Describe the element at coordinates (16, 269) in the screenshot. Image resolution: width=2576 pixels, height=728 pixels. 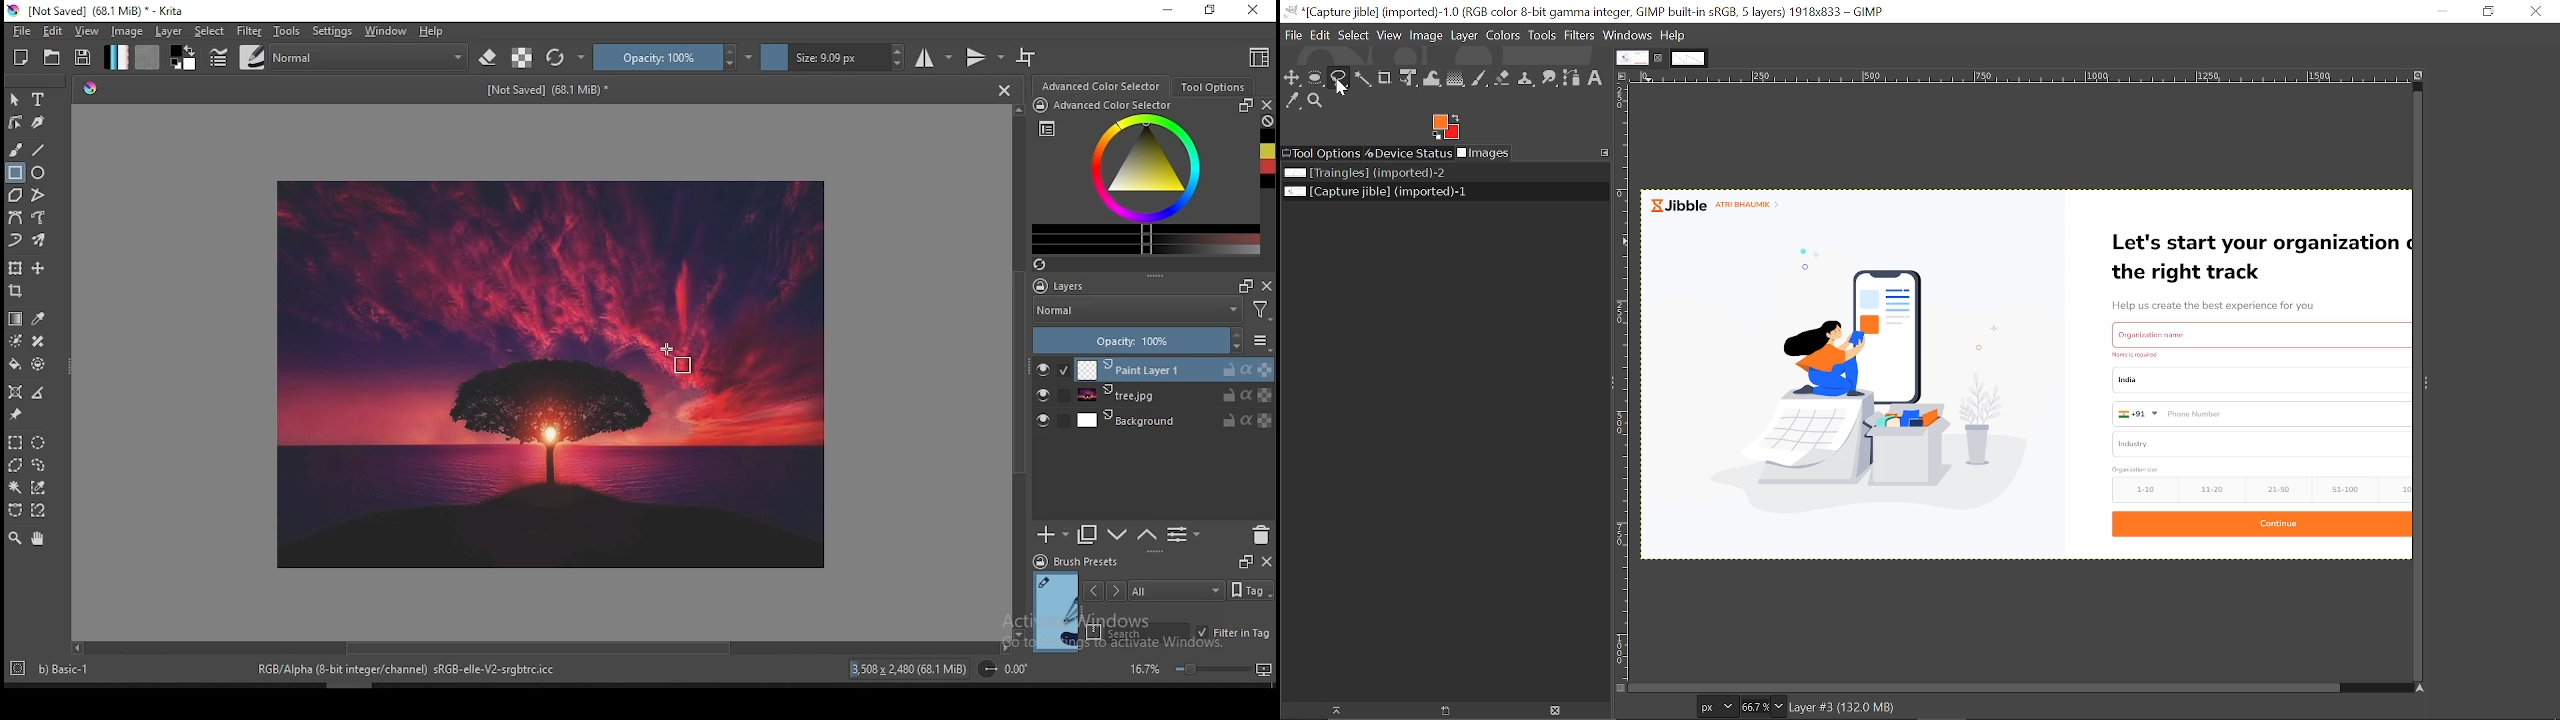
I see `transform a layer or a selection` at that location.